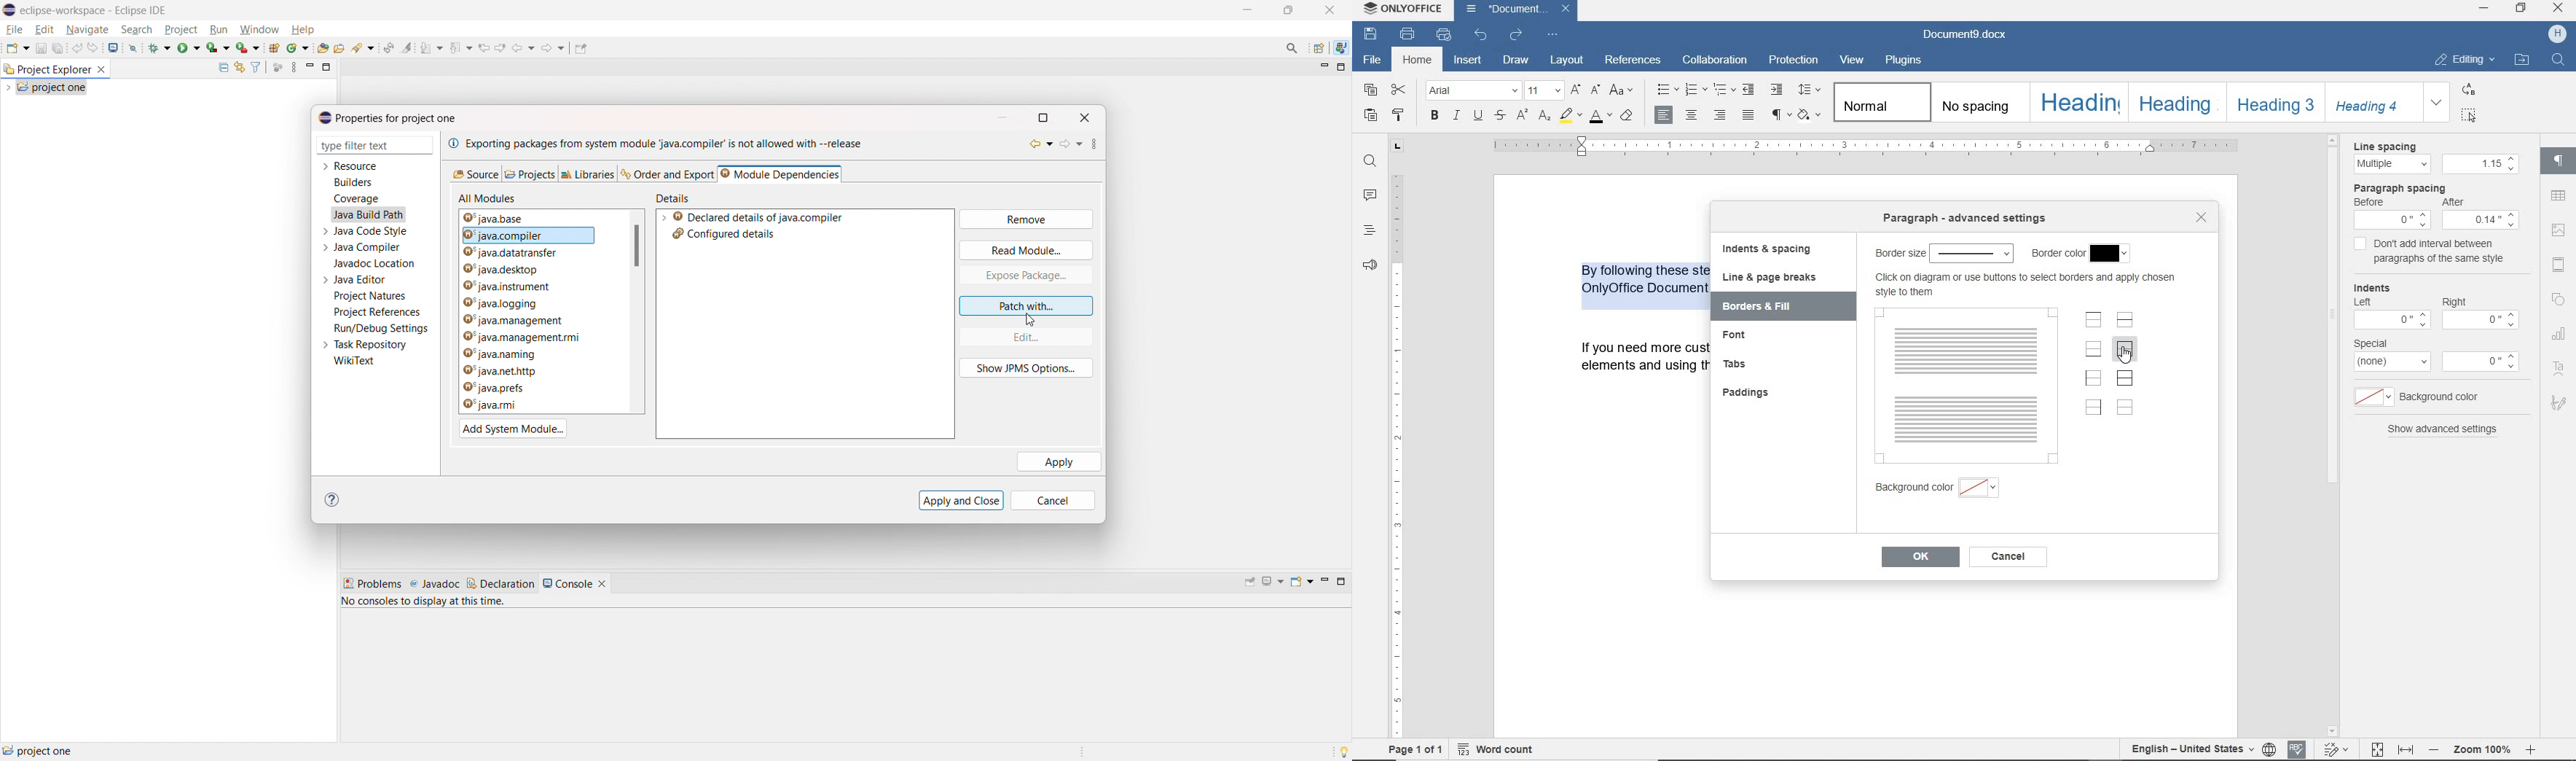 Image resolution: width=2576 pixels, height=784 pixels. Describe the element at coordinates (525, 372) in the screenshot. I see `java.net.http` at that location.